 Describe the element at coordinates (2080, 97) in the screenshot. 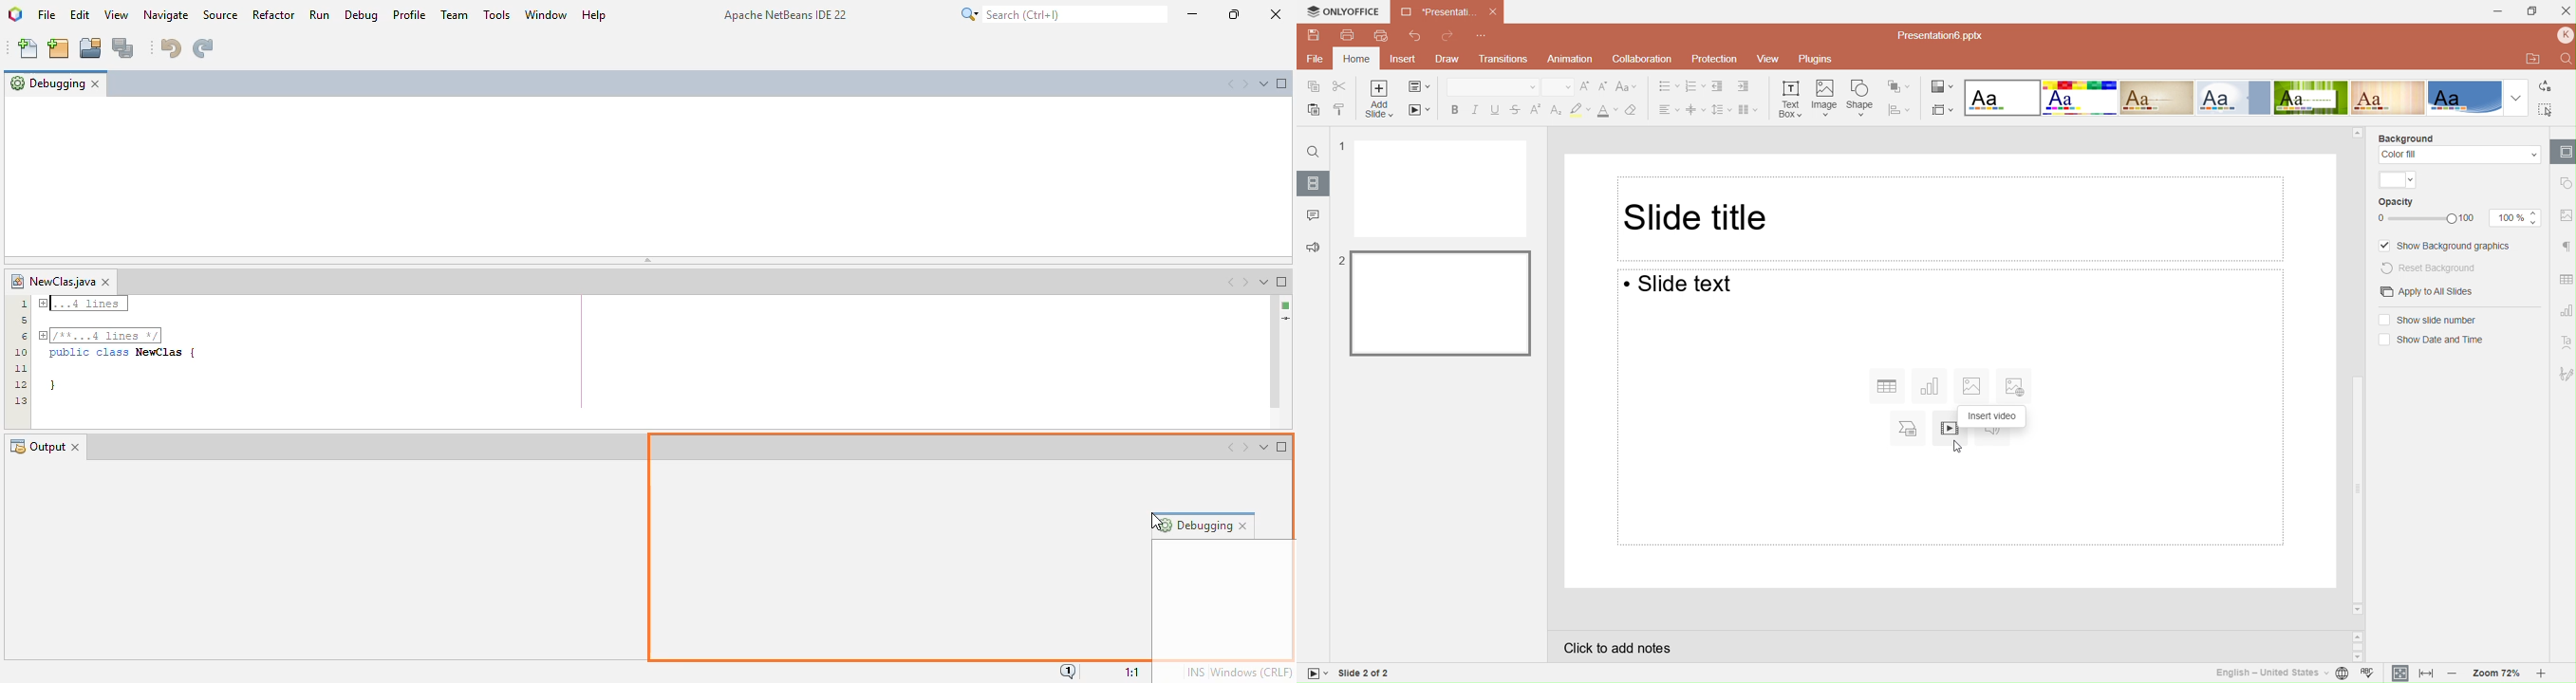

I see `Basic` at that location.